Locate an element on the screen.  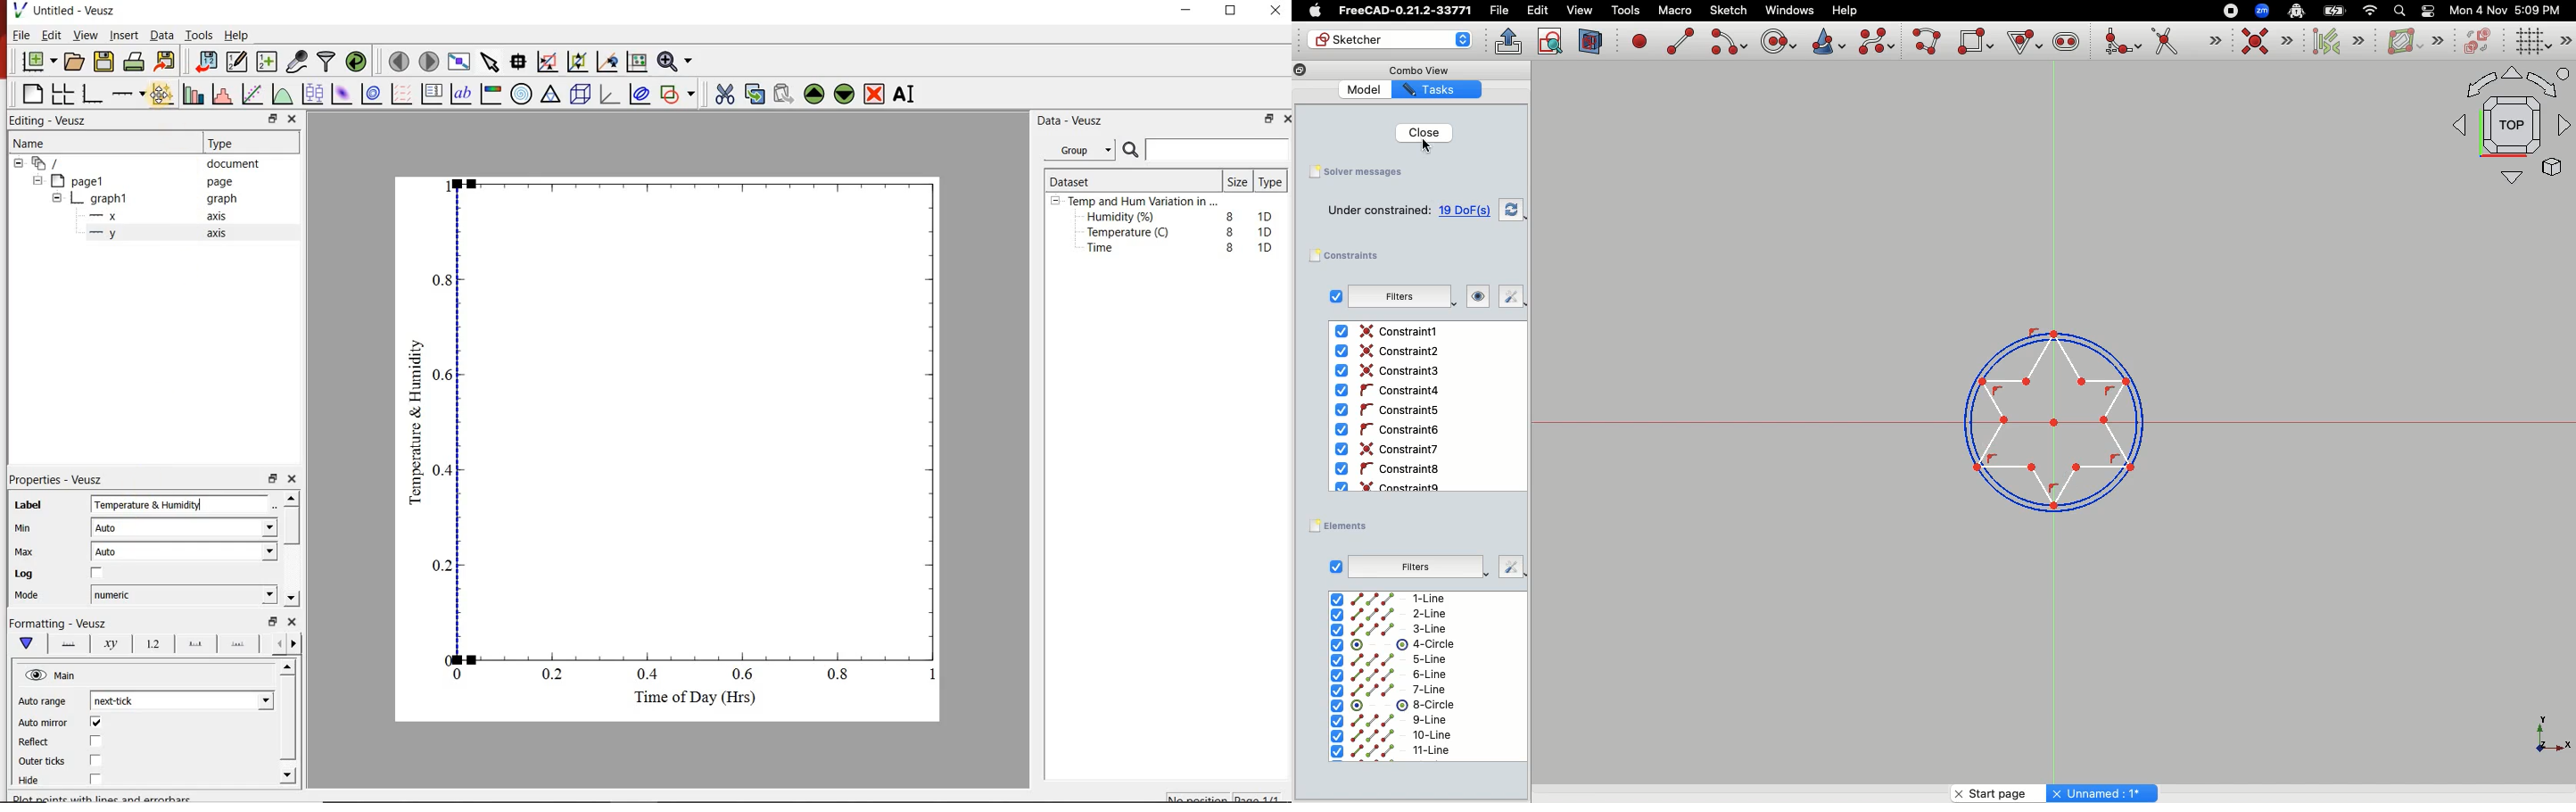
Sketch is located at coordinates (1730, 11).